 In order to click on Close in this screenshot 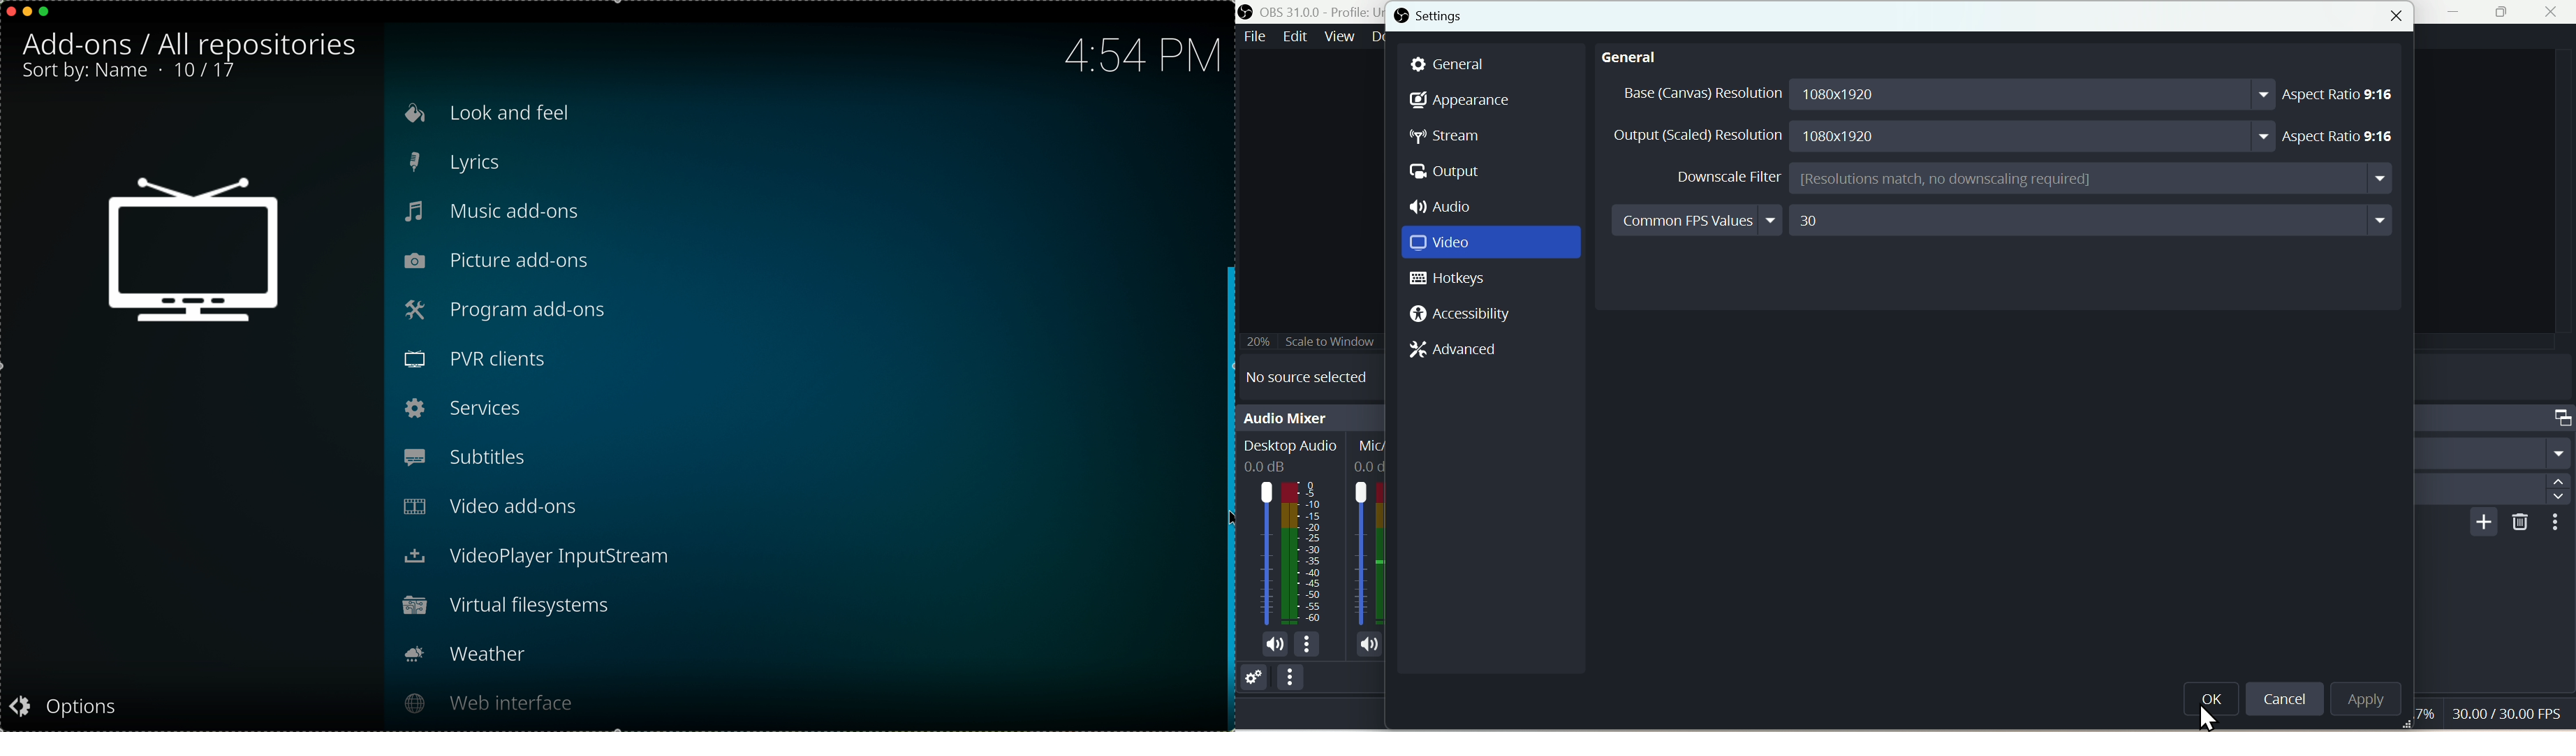, I will do `click(2395, 19)`.